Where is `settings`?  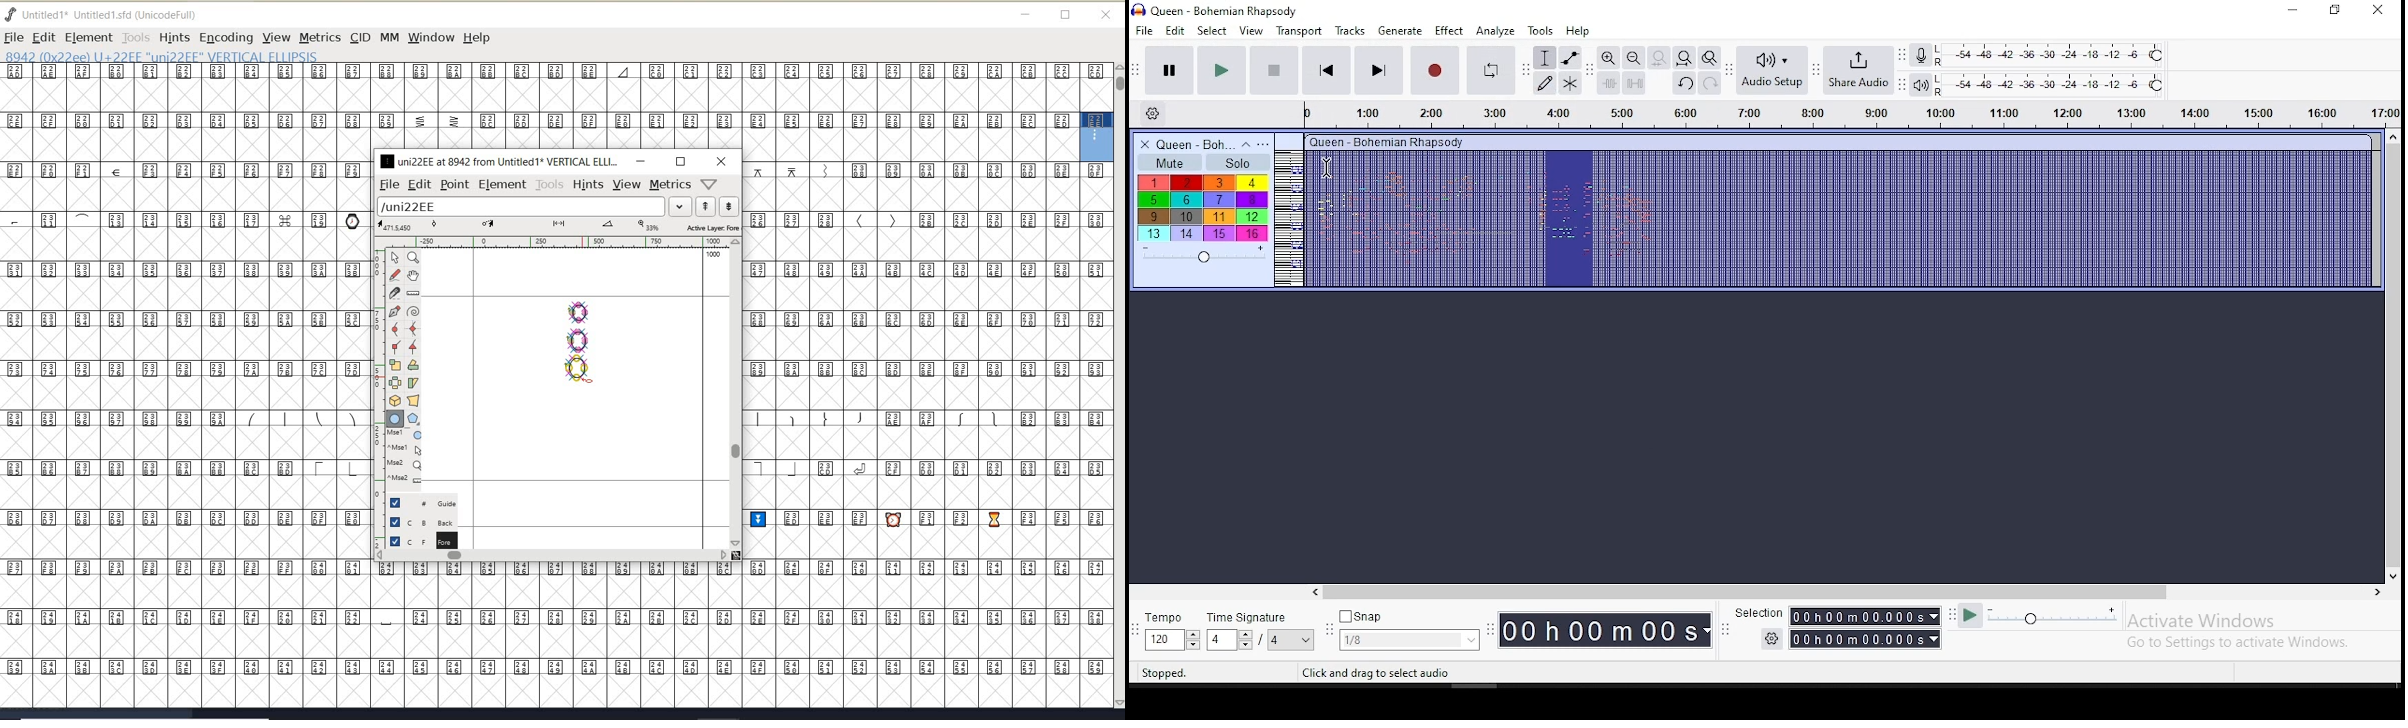
settings is located at coordinates (1771, 639).